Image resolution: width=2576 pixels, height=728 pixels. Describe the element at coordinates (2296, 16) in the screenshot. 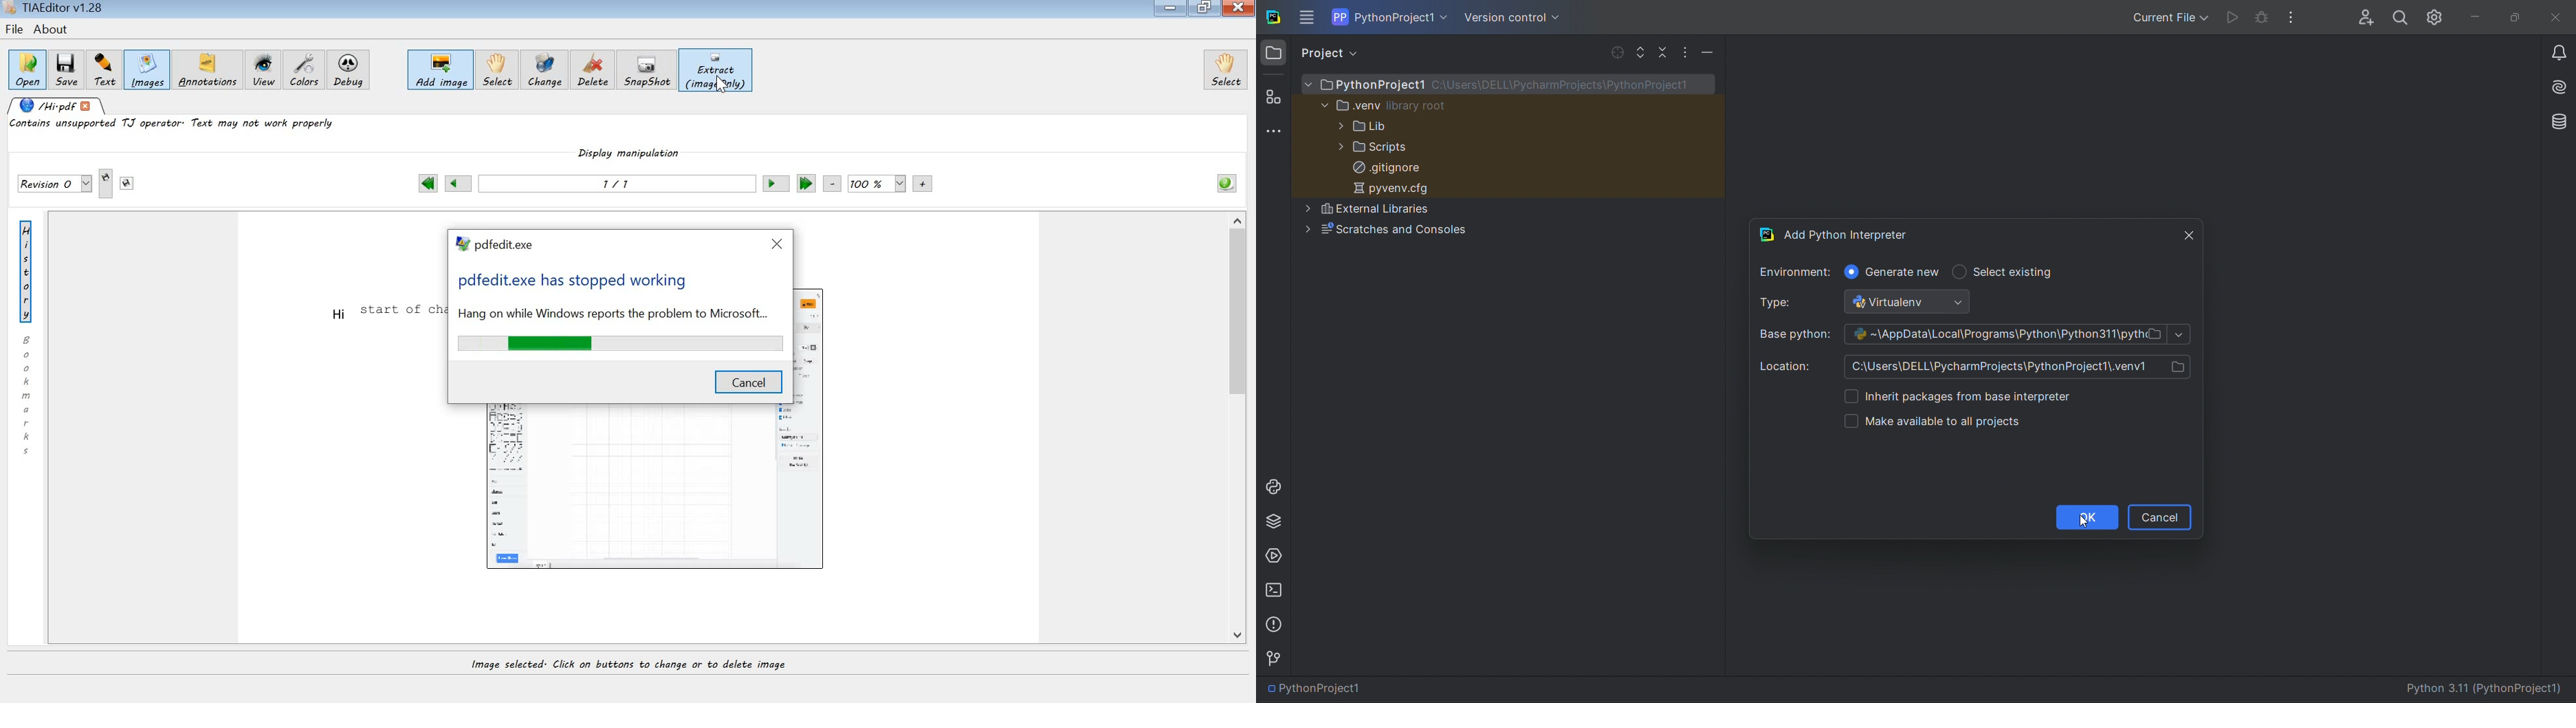

I see `more actions` at that location.